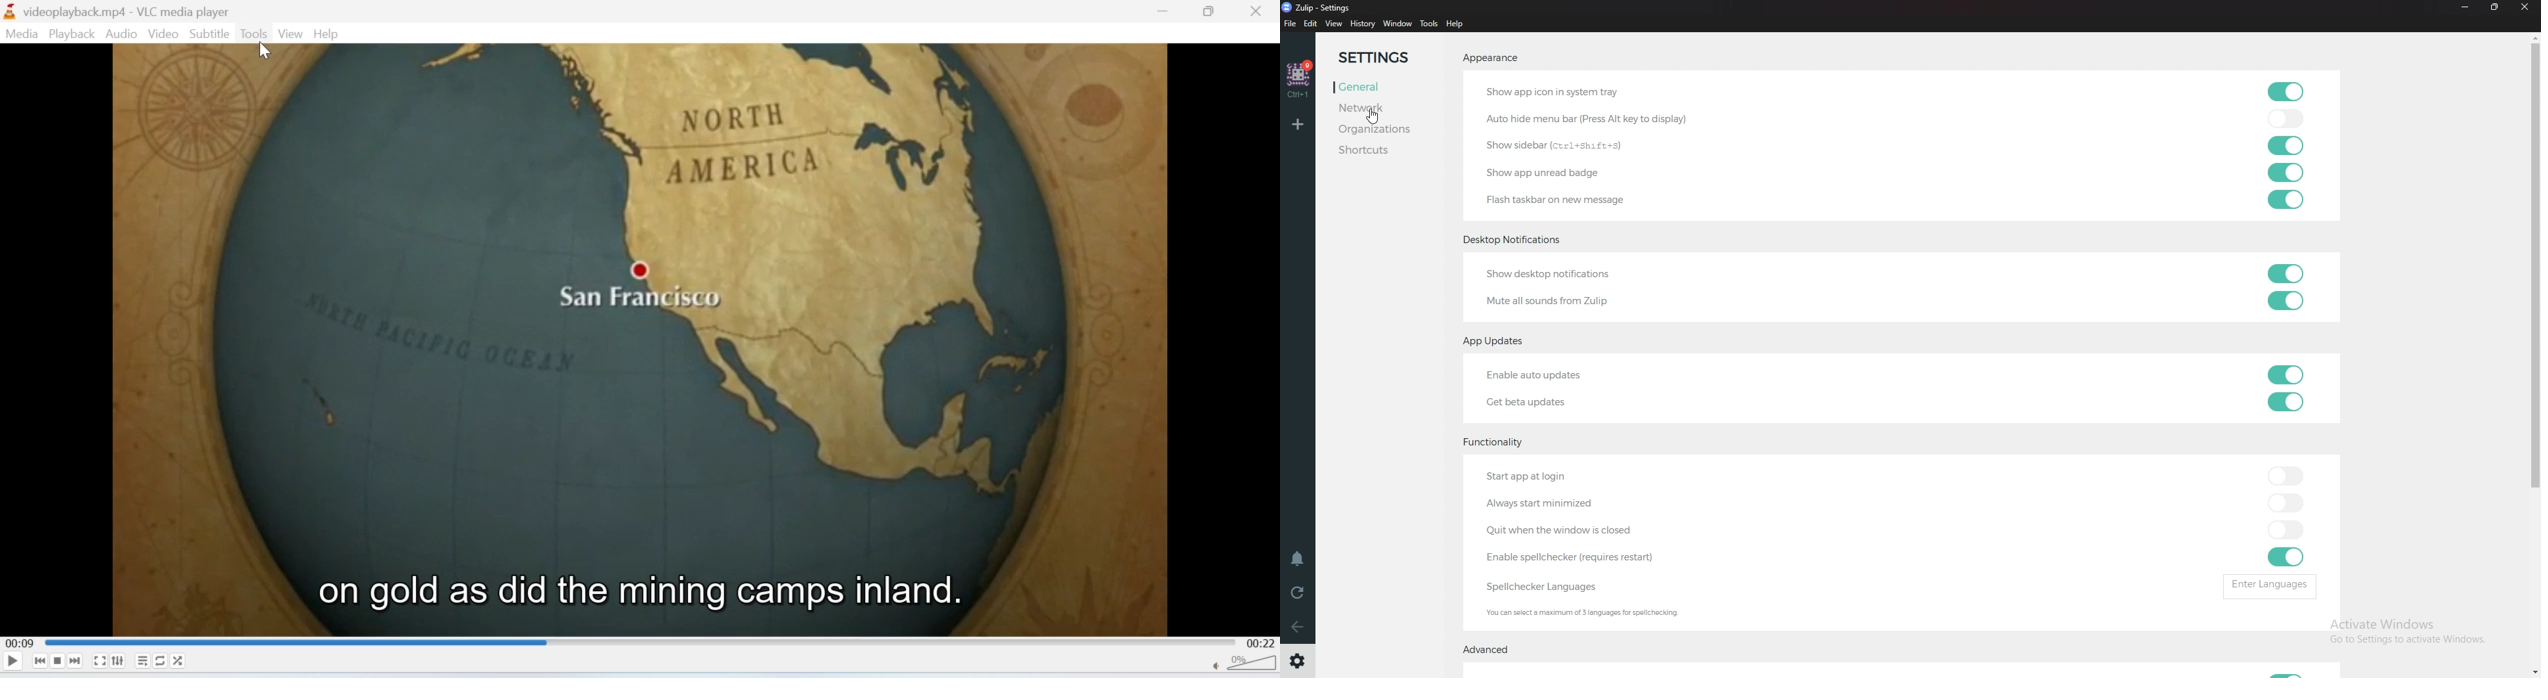  Describe the element at coordinates (1289, 23) in the screenshot. I see `file` at that location.